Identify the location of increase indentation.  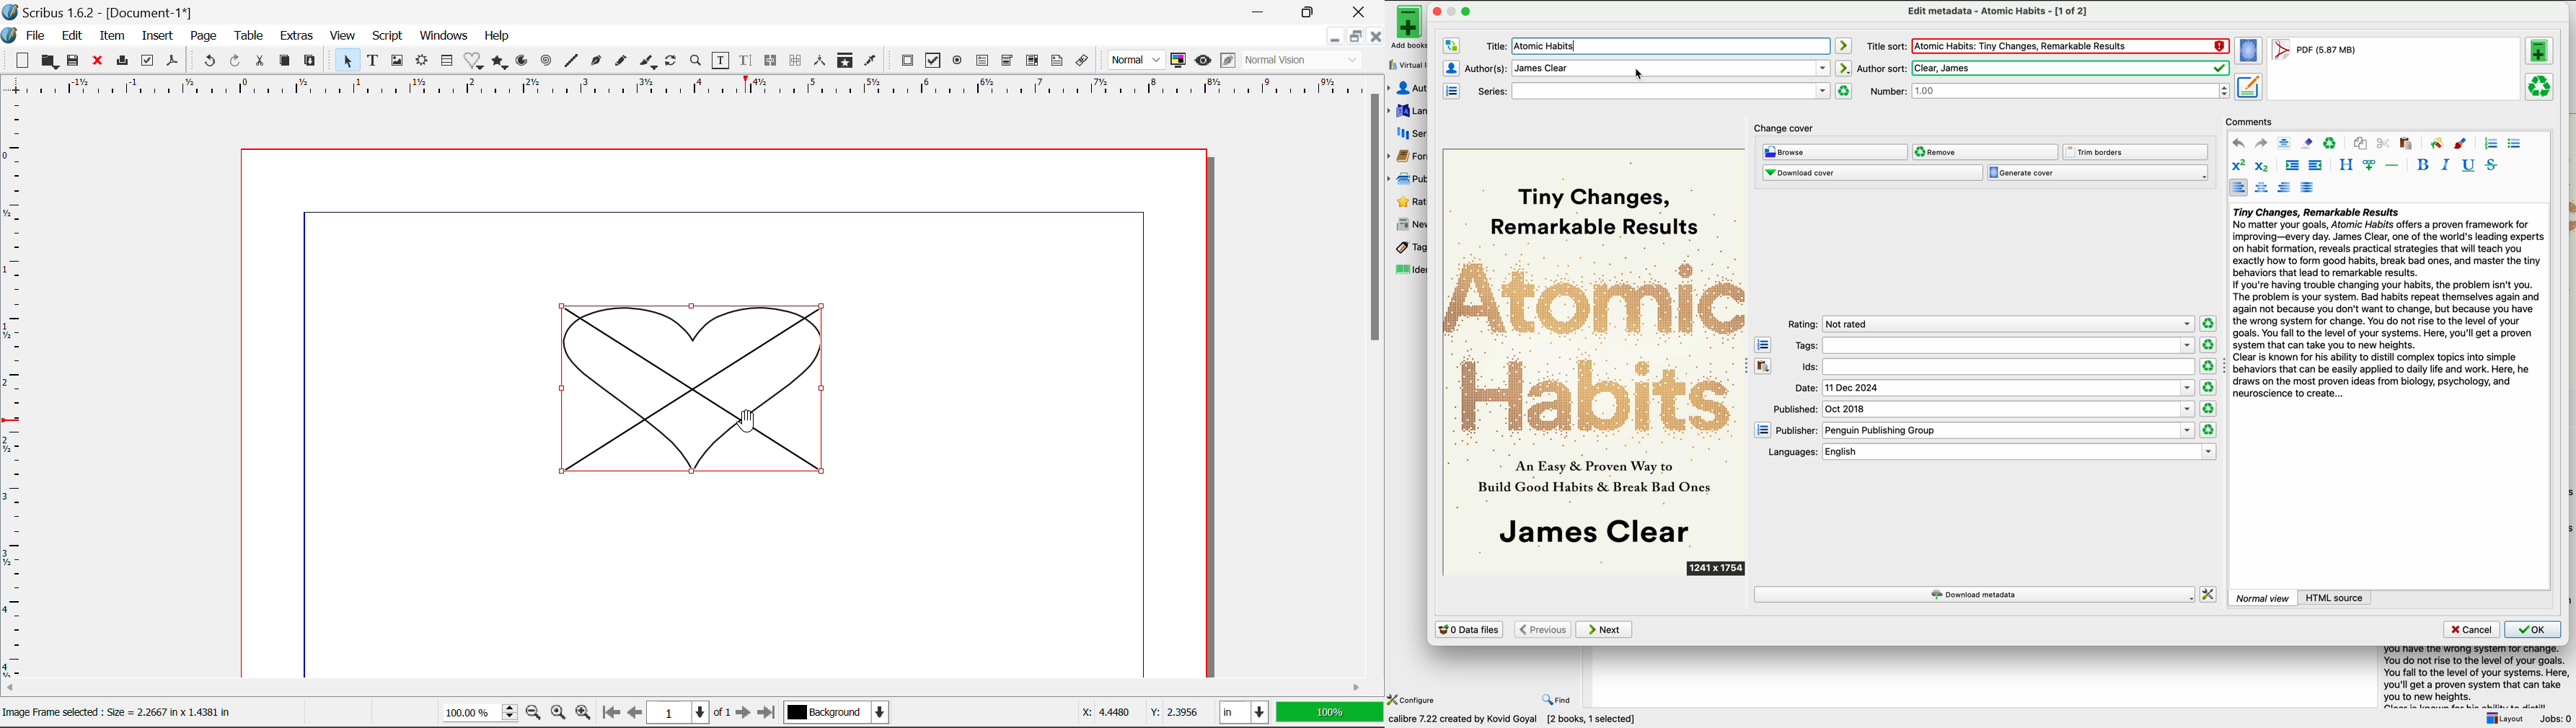
(2292, 166).